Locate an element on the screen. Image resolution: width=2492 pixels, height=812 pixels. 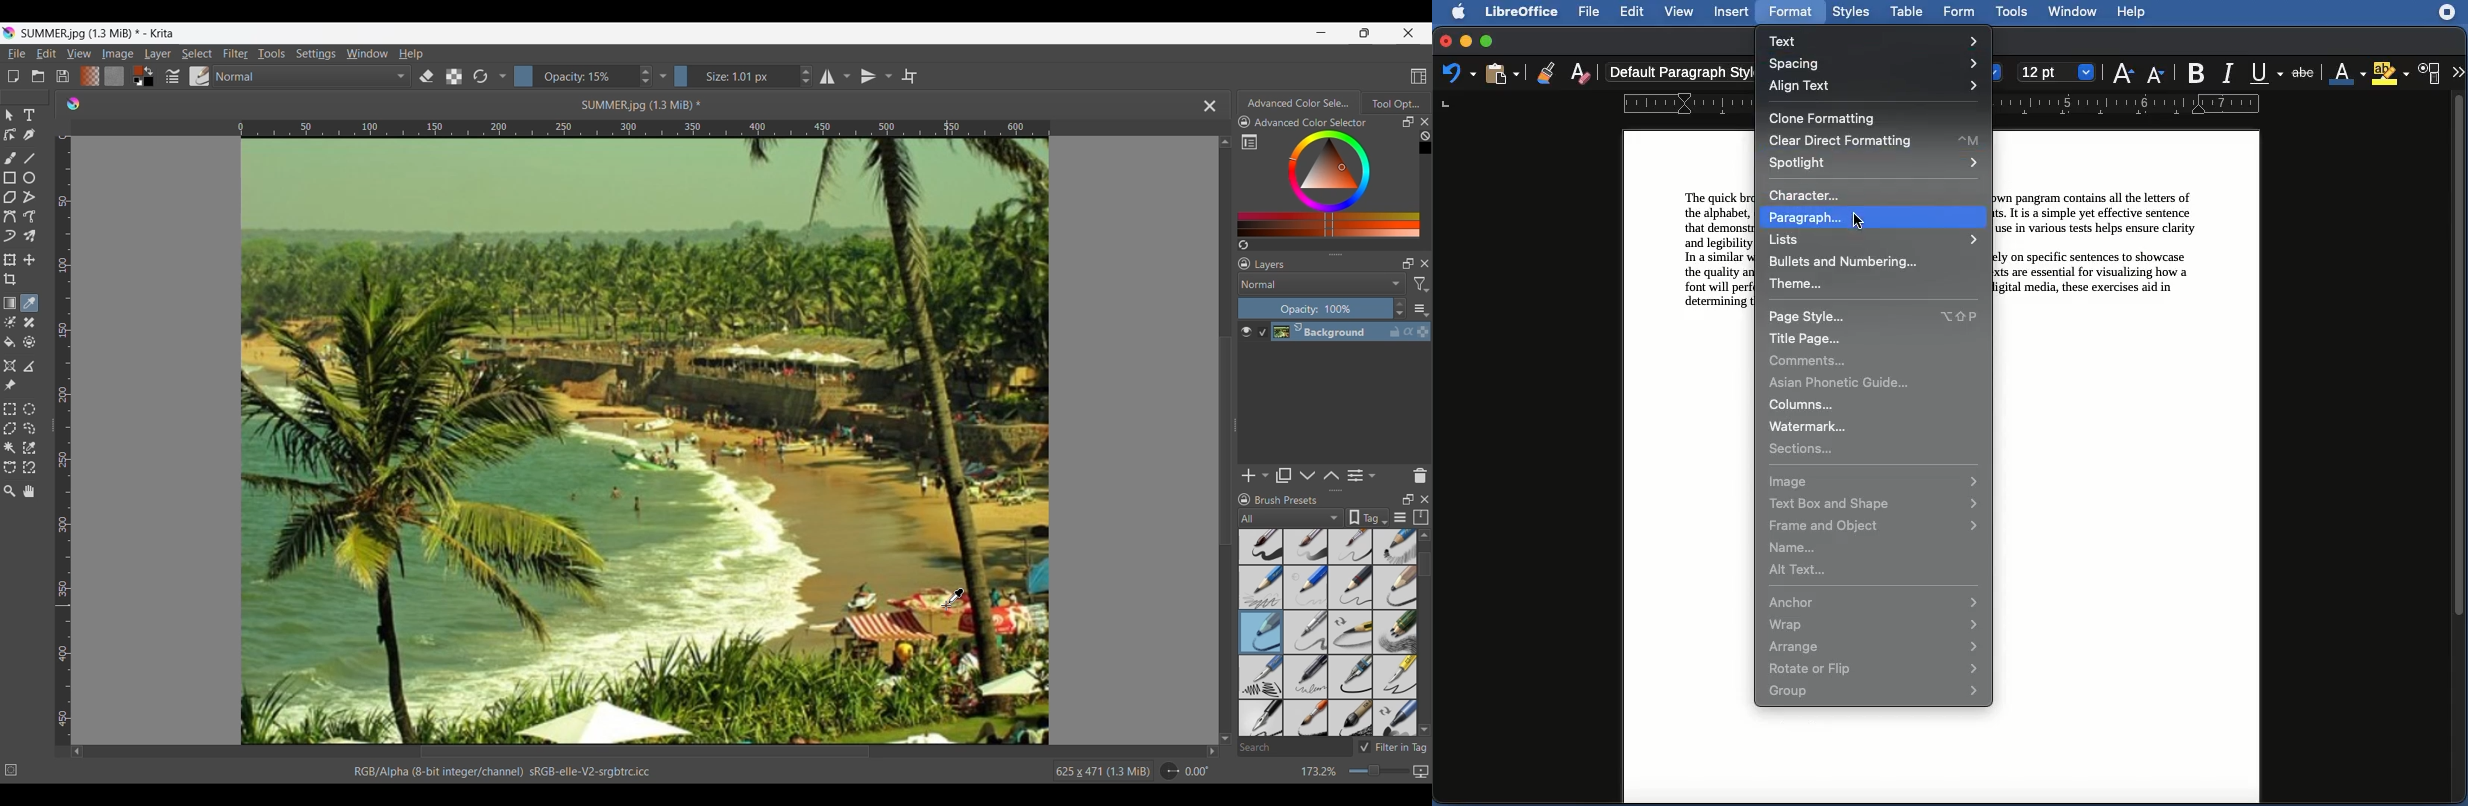
Group is located at coordinates (1874, 693).